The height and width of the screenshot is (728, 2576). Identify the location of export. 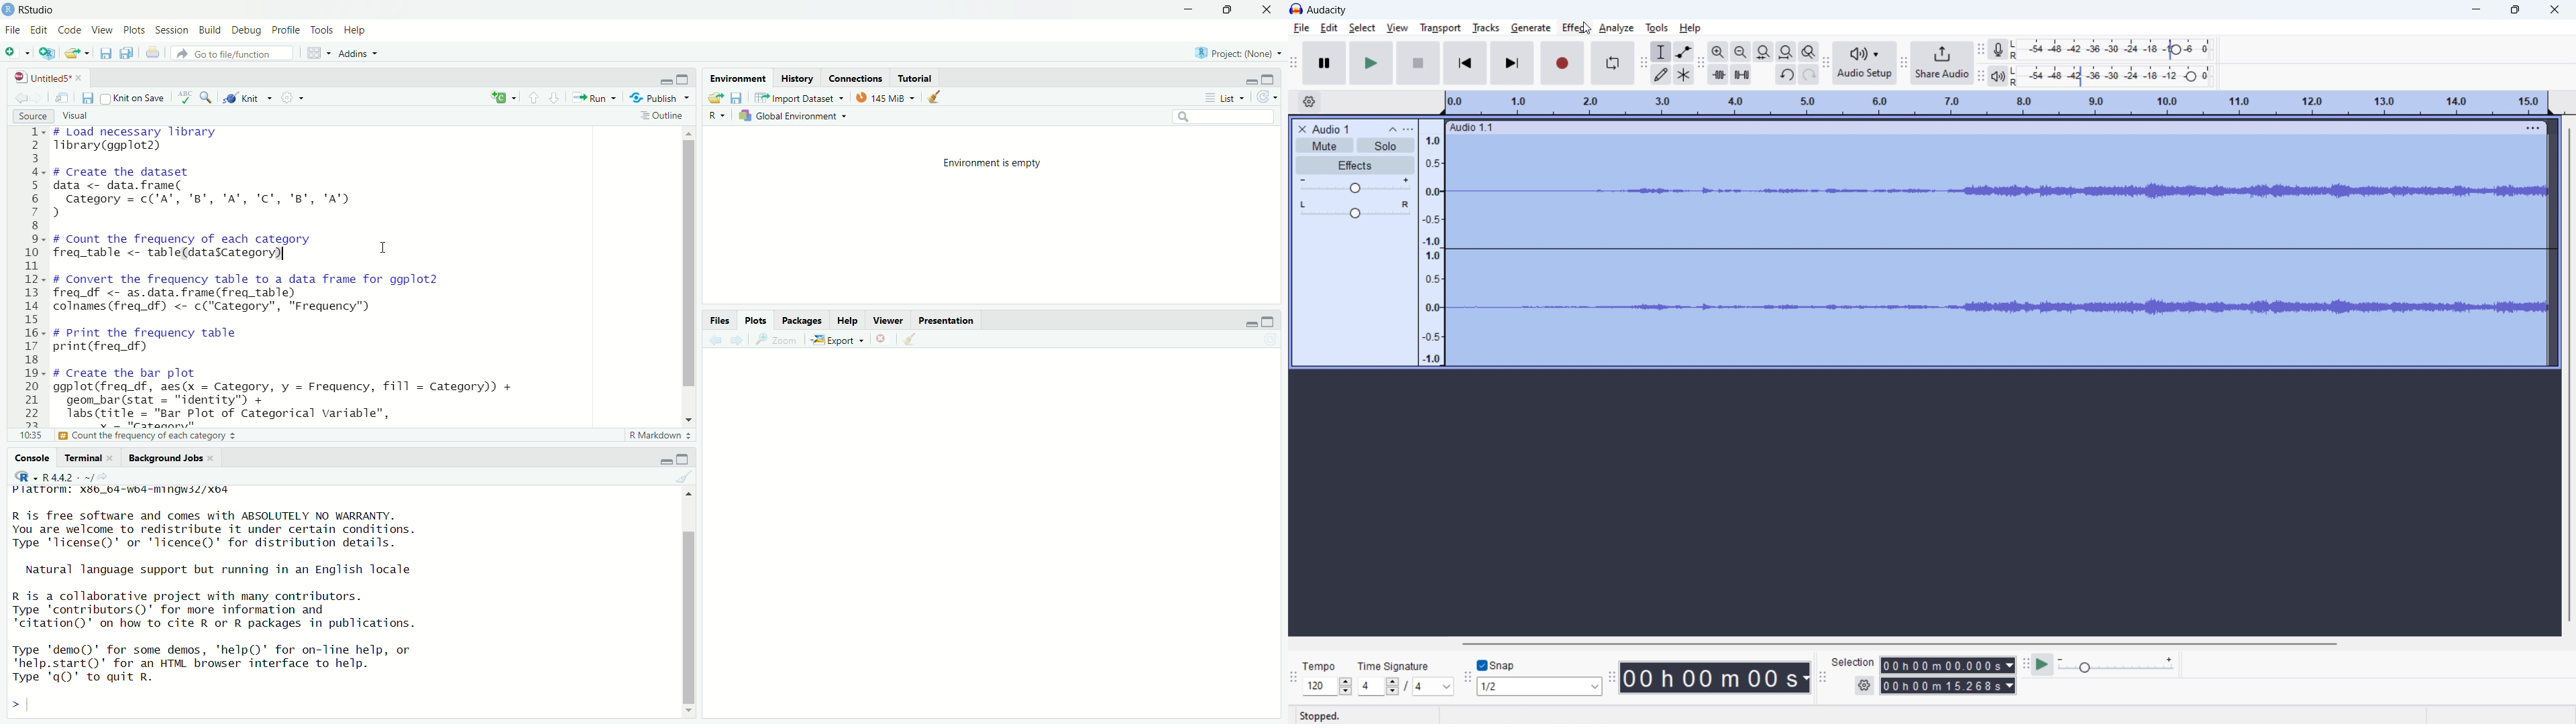
(836, 341).